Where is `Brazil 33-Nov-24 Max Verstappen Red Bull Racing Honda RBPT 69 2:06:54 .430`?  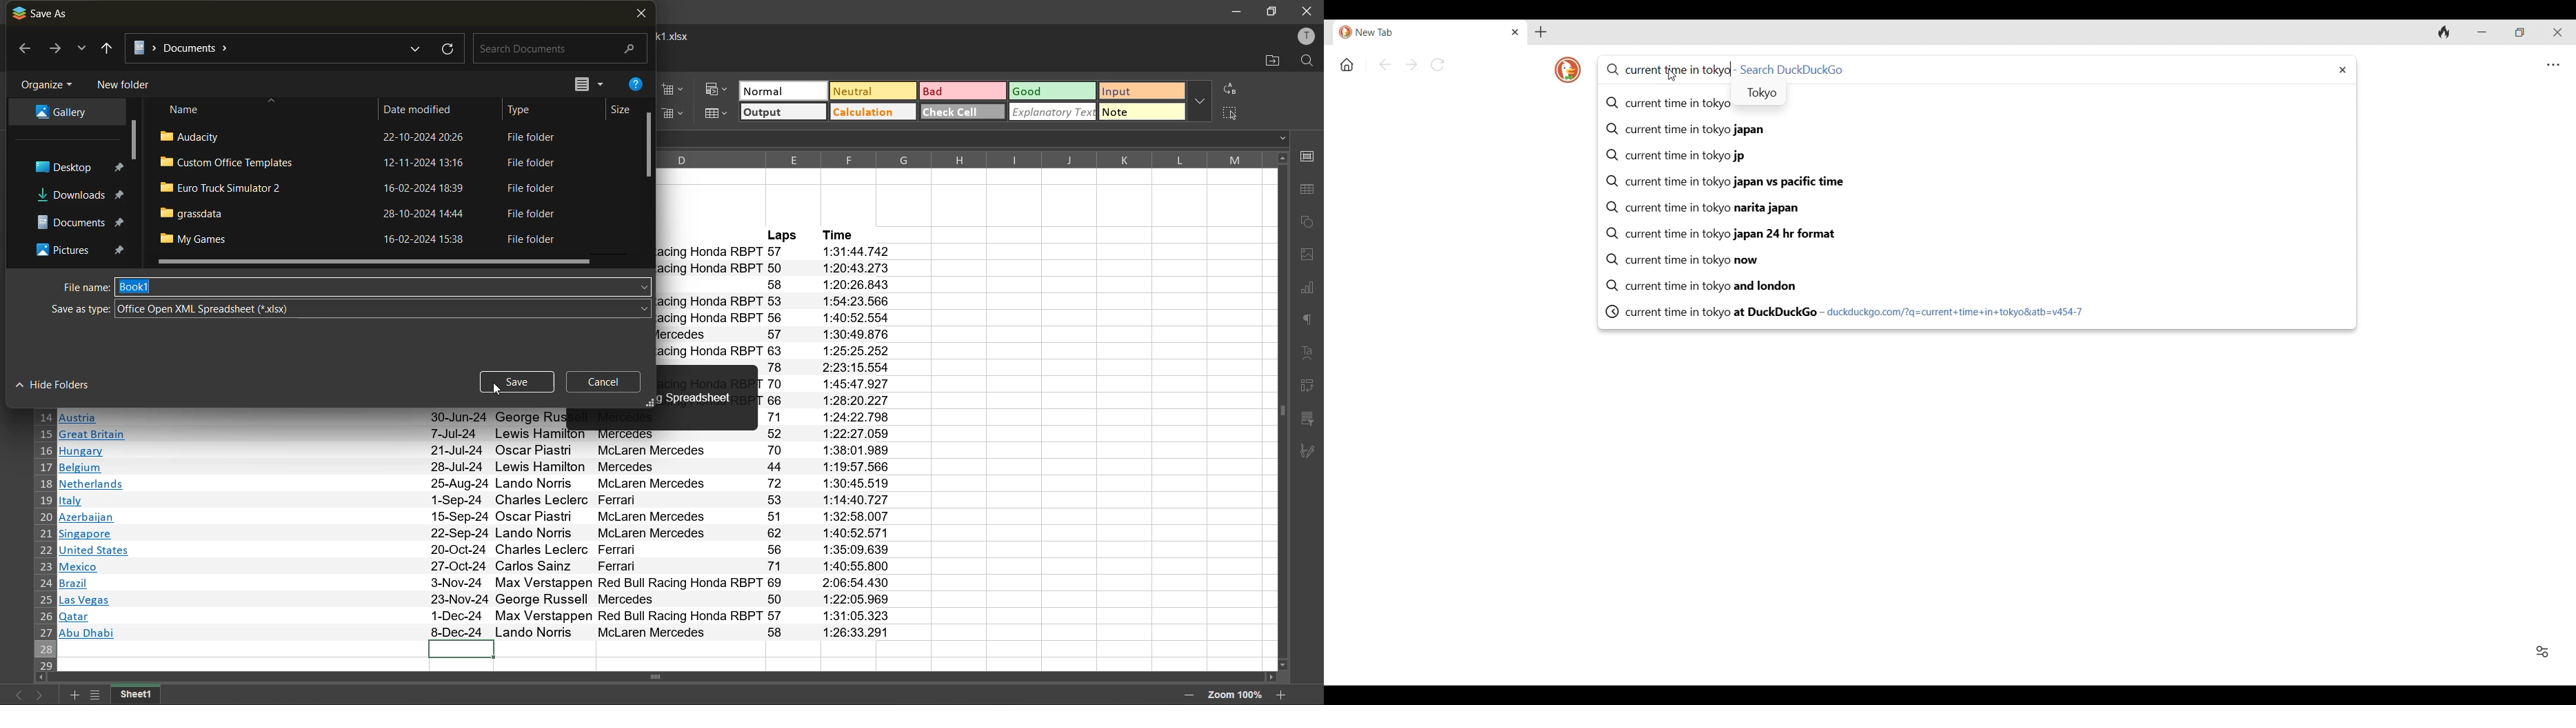 Brazil 33-Nov-24 Max Verstappen Red Bull Racing Honda RBPT 69 2:06:54 .430 is located at coordinates (476, 584).